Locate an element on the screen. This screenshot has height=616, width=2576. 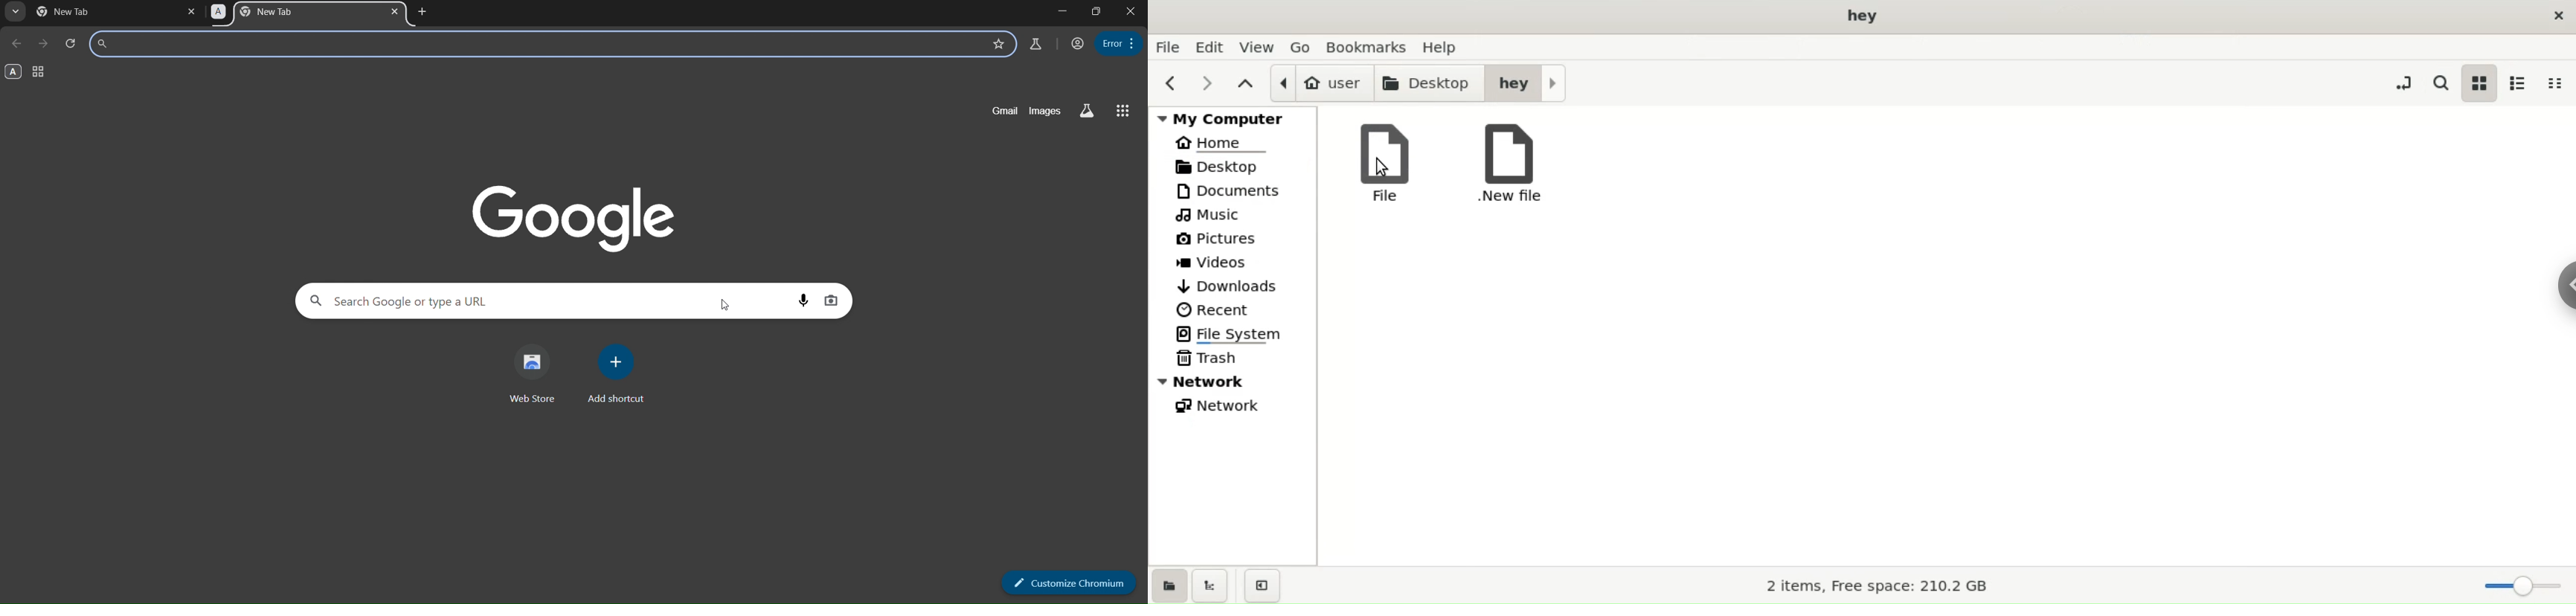
go forward one page is located at coordinates (42, 45).